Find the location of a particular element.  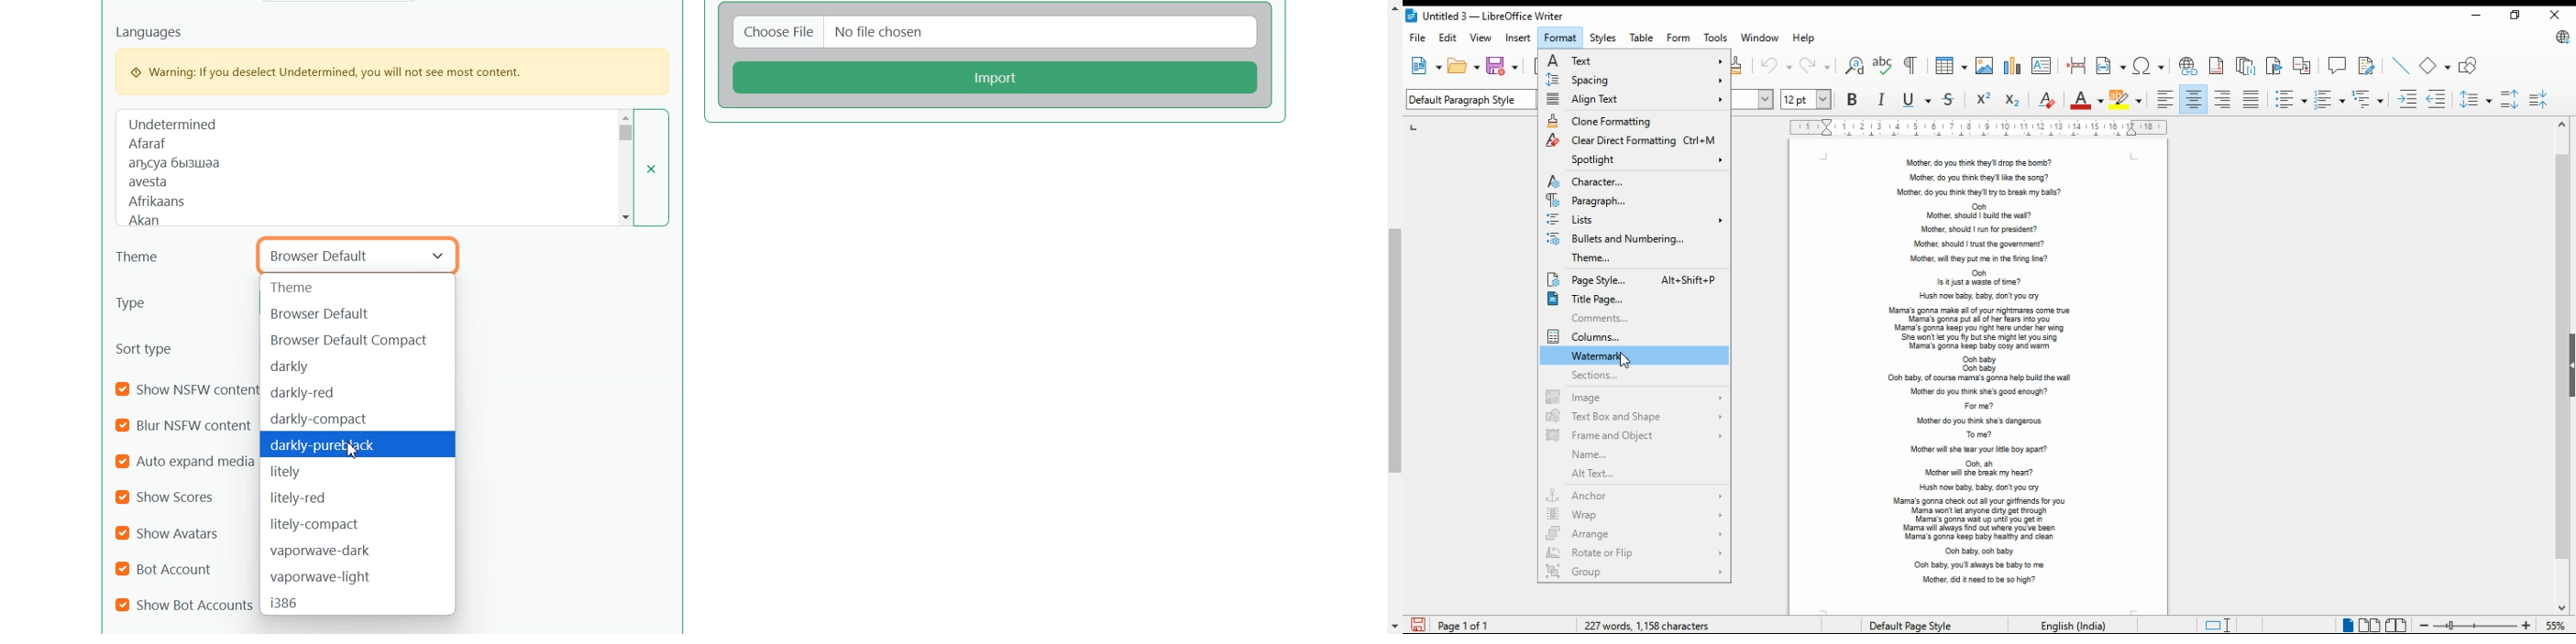

icon and filename is located at coordinates (1502, 16).